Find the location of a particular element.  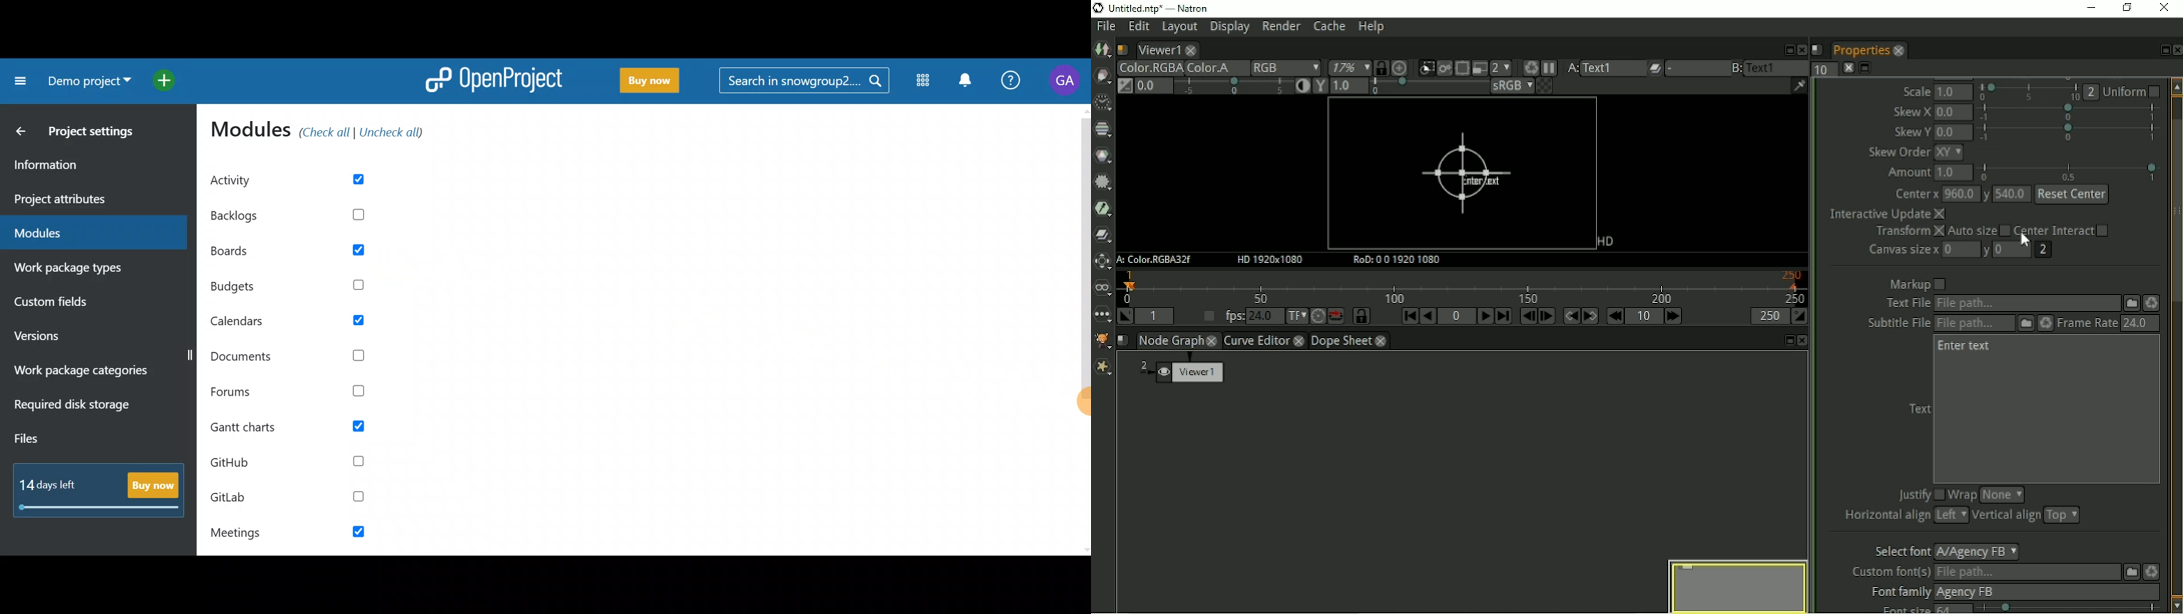

Search bar is located at coordinates (804, 84).